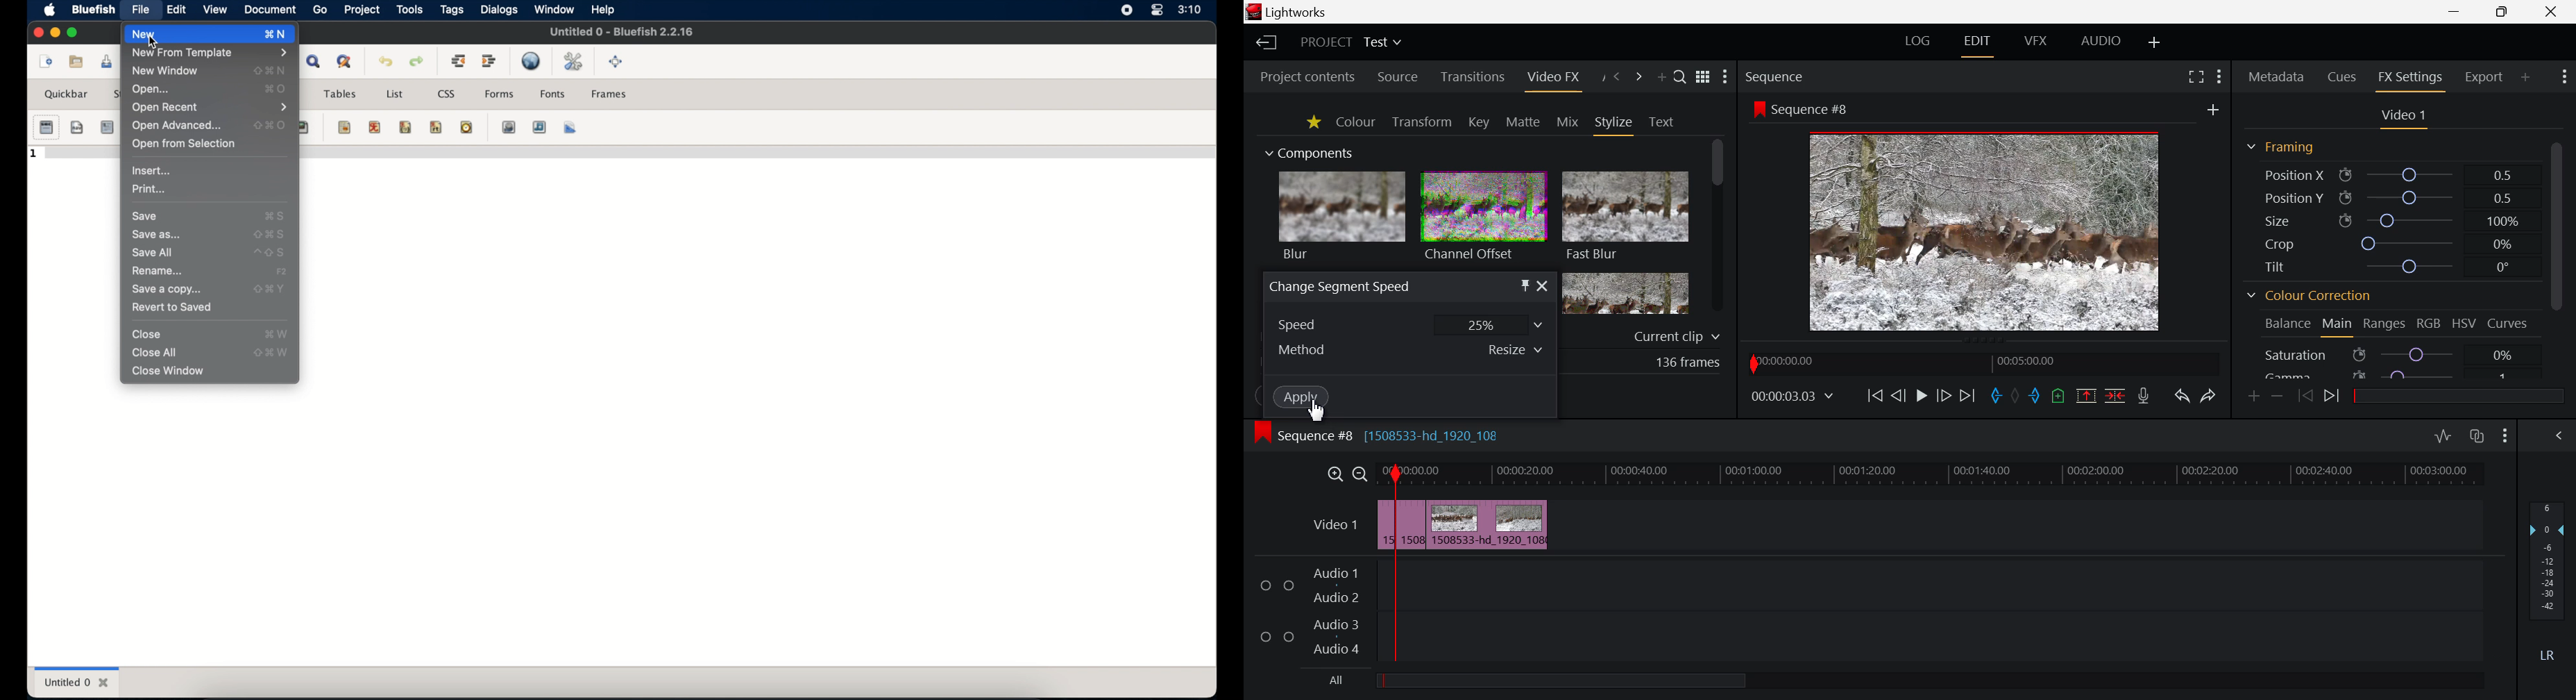  Describe the element at coordinates (50, 11) in the screenshot. I see `apple icon` at that location.